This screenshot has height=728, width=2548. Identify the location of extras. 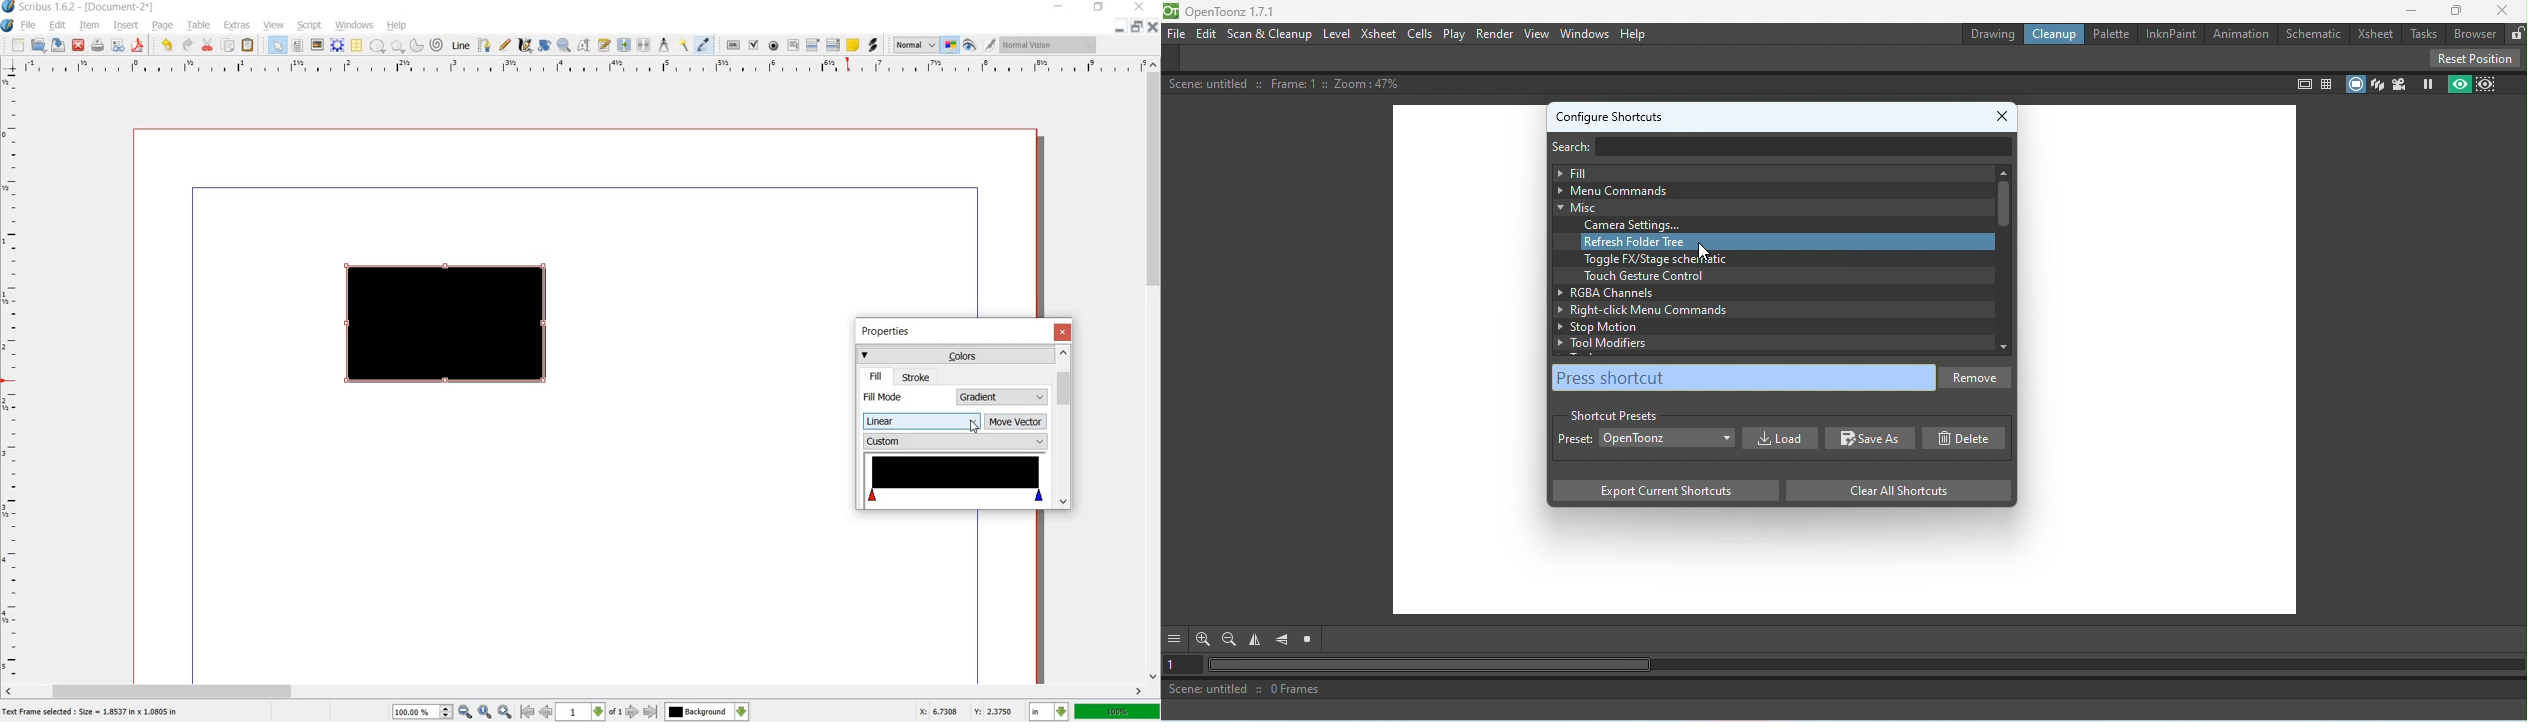
(237, 26).